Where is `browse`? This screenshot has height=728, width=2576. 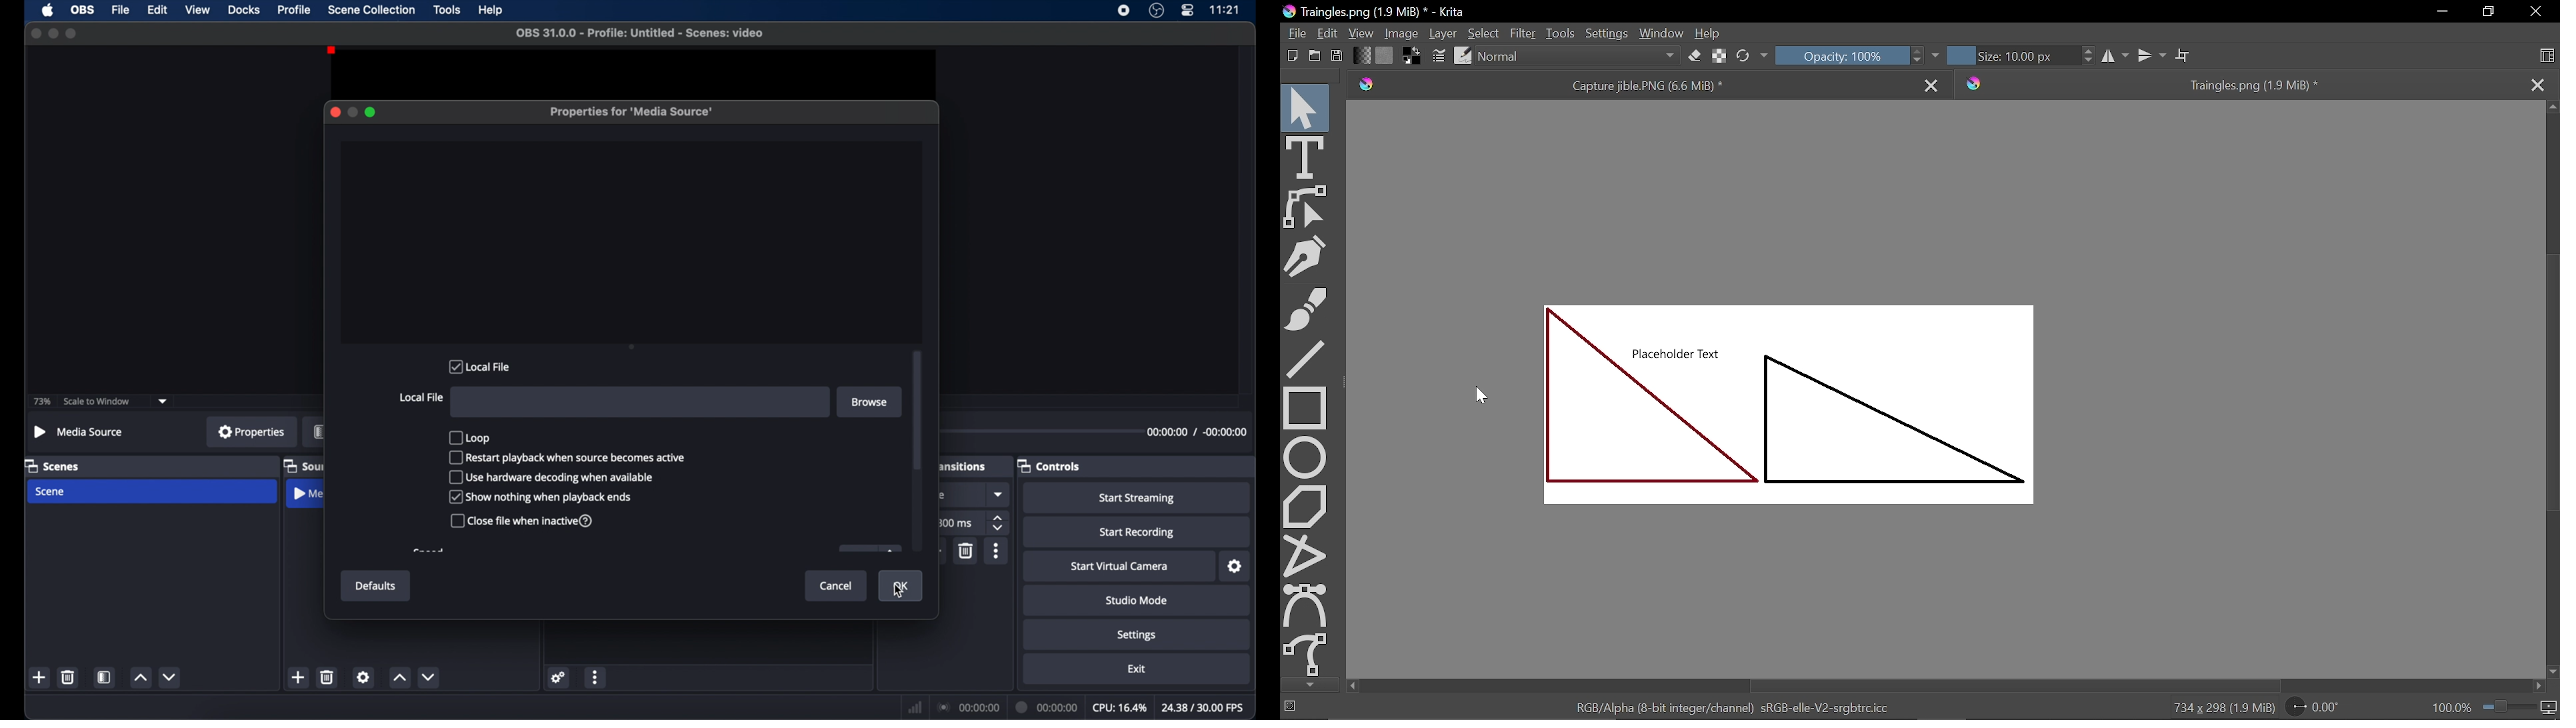
browse is located at coordinates (869, 402).